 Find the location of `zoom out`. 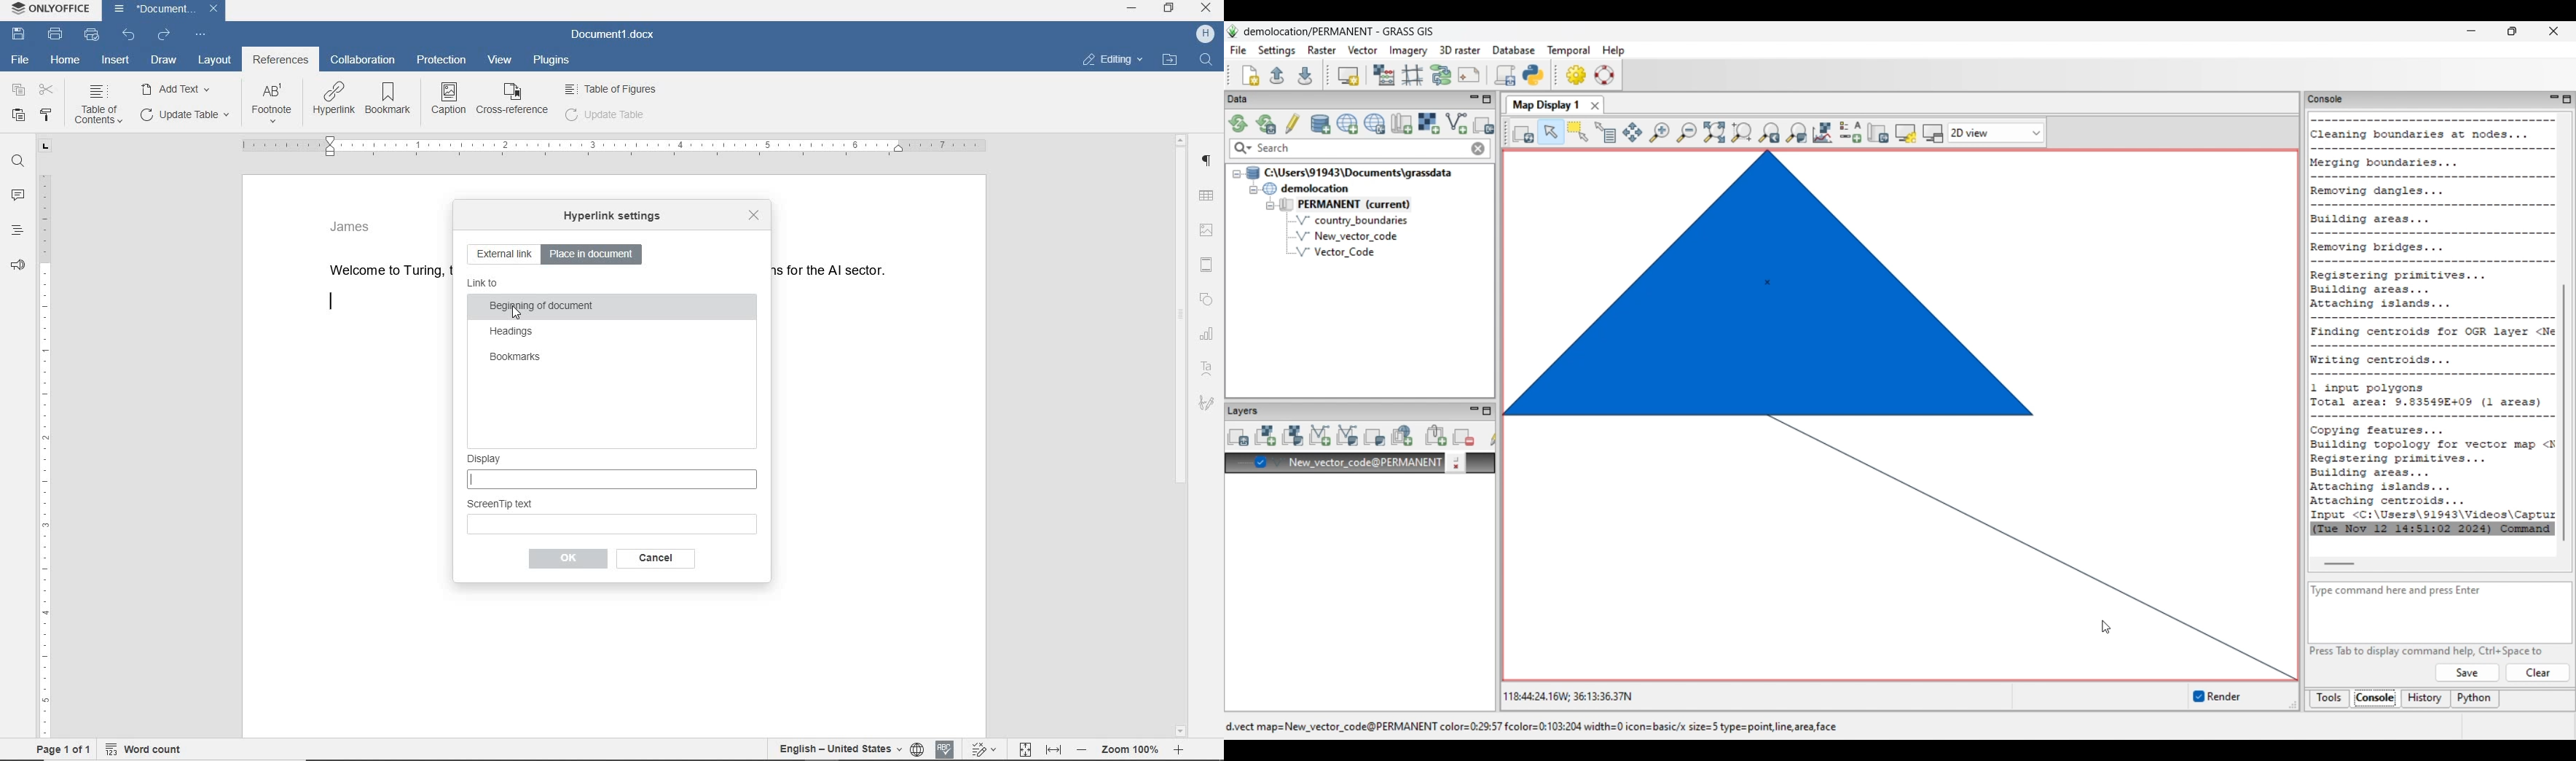

zoom out is located at coordinates (1085, 752).